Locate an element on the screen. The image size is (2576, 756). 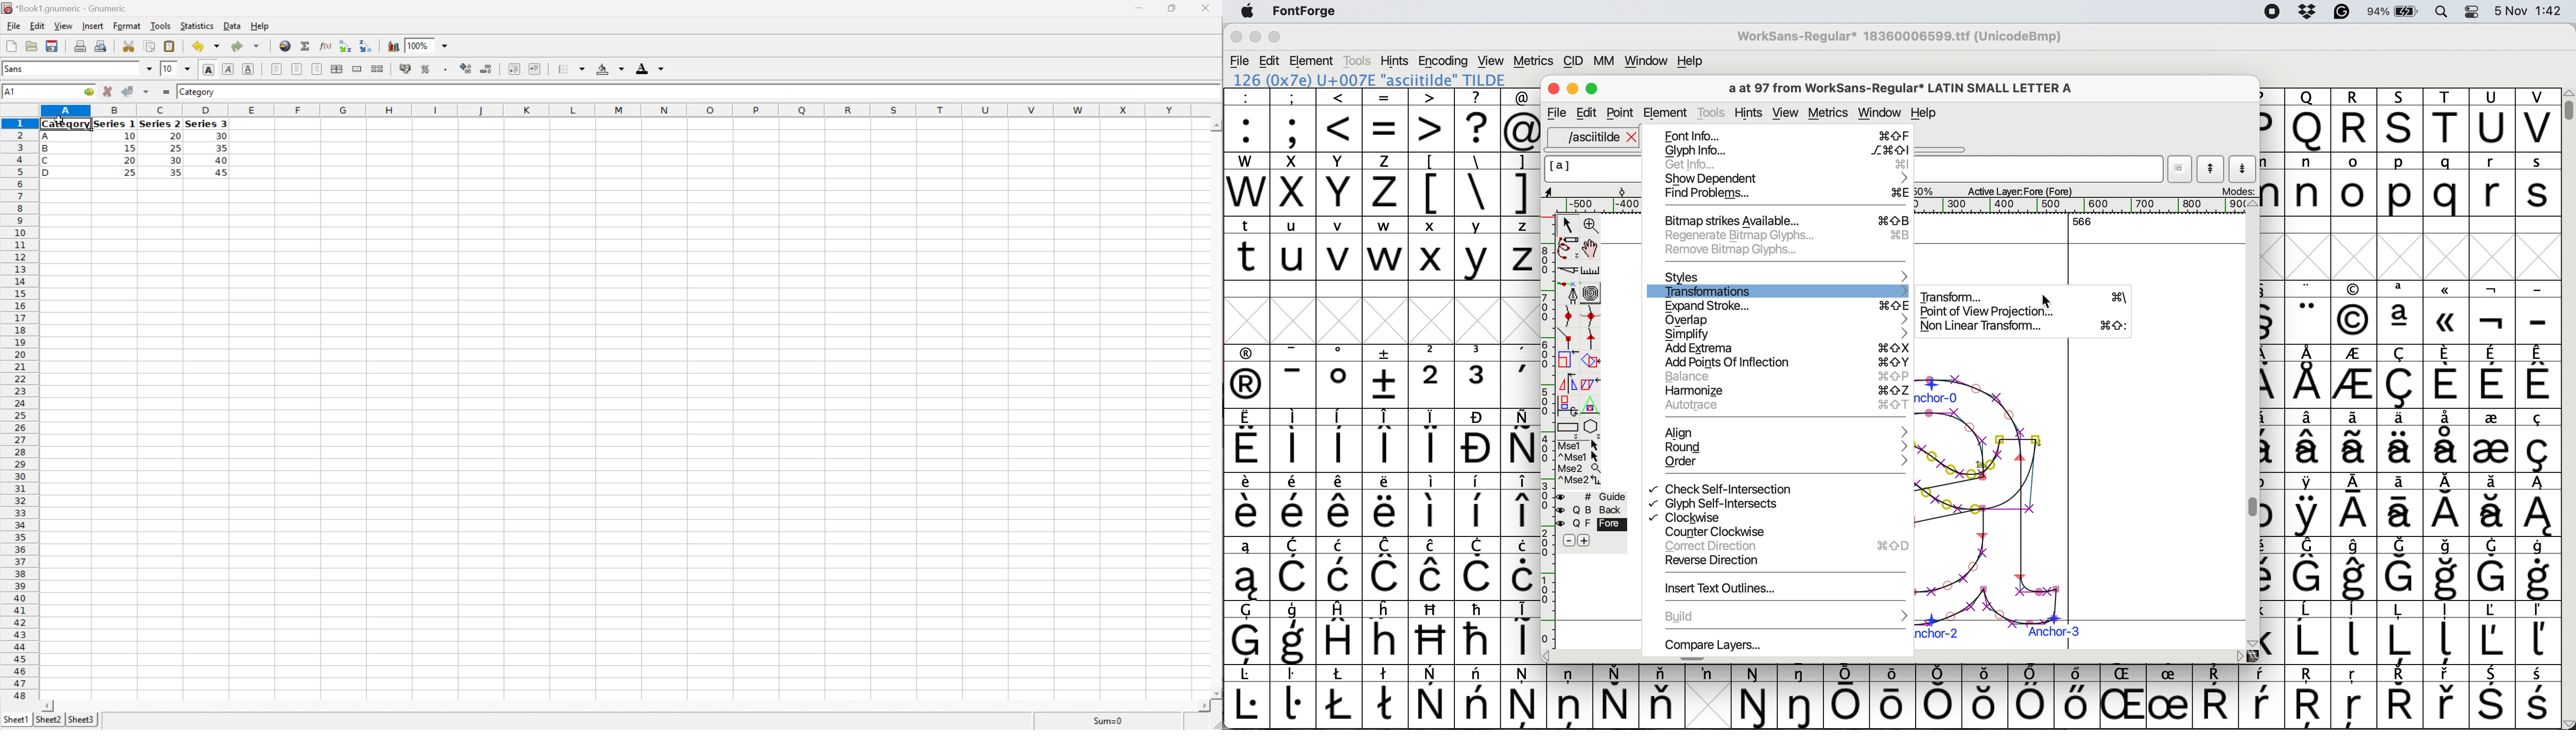
symbol is located at coordinates (1478, 697).